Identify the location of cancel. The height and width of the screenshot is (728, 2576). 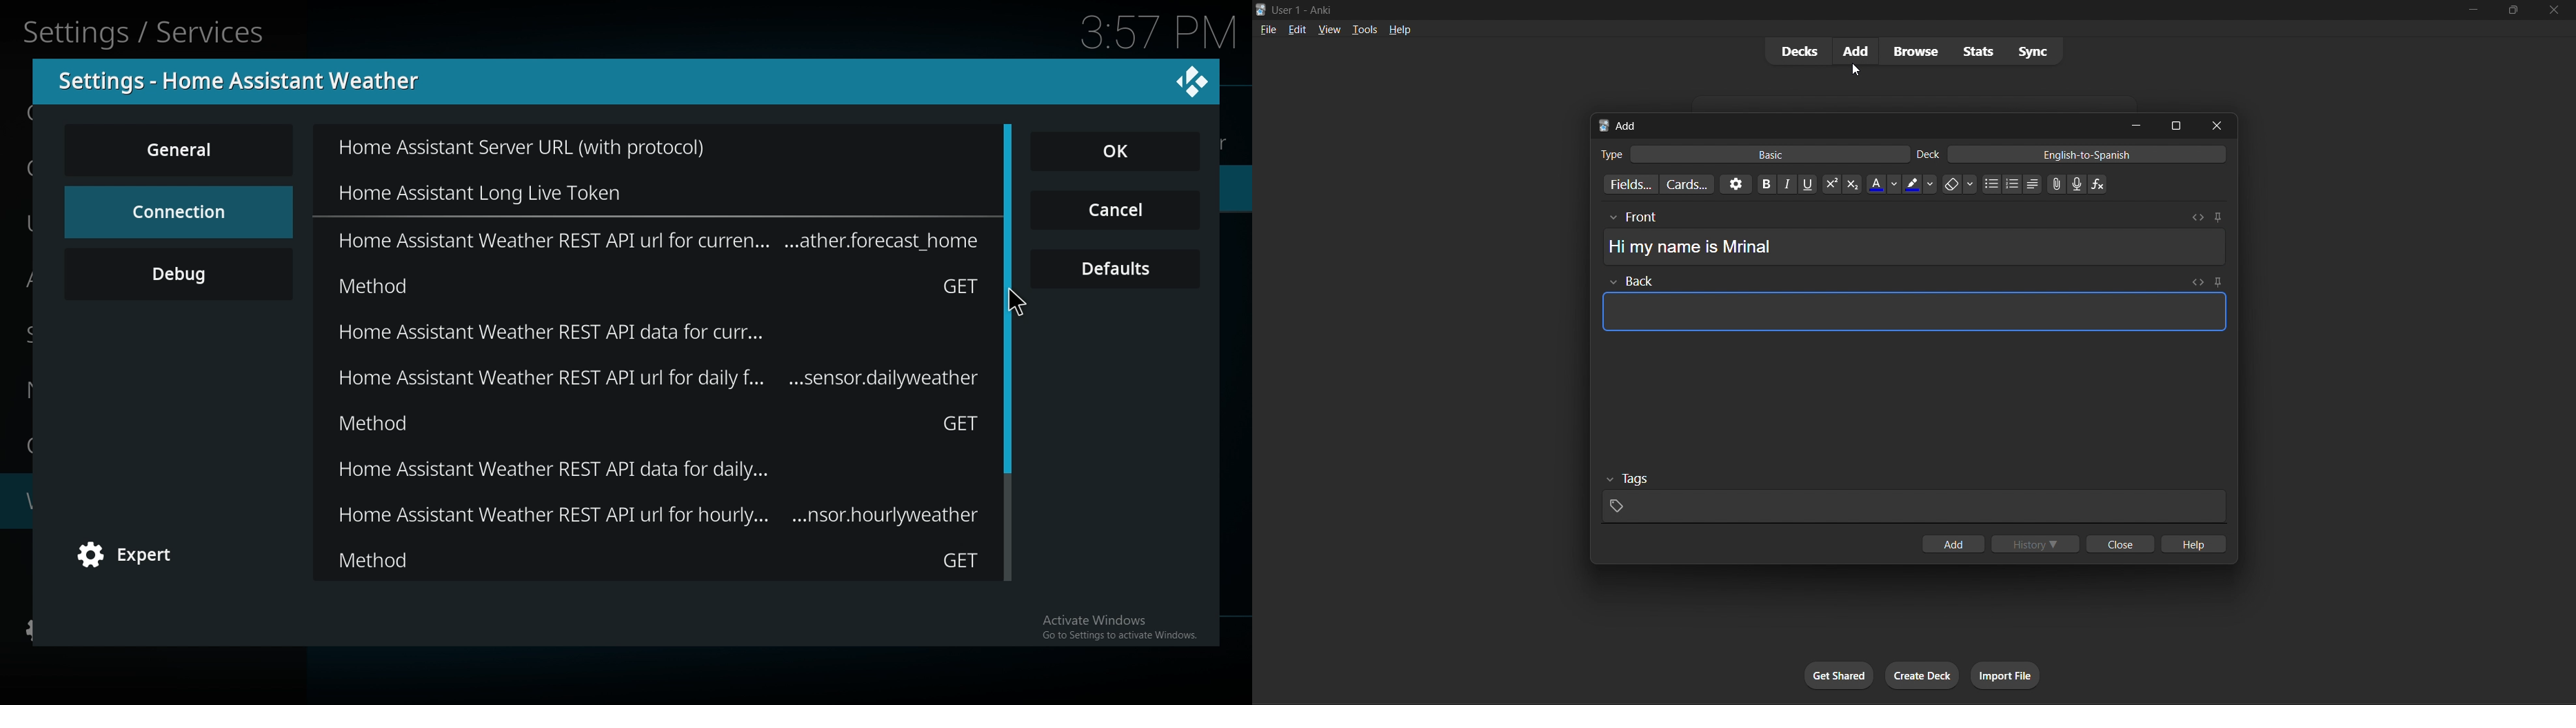
(1116, 212).